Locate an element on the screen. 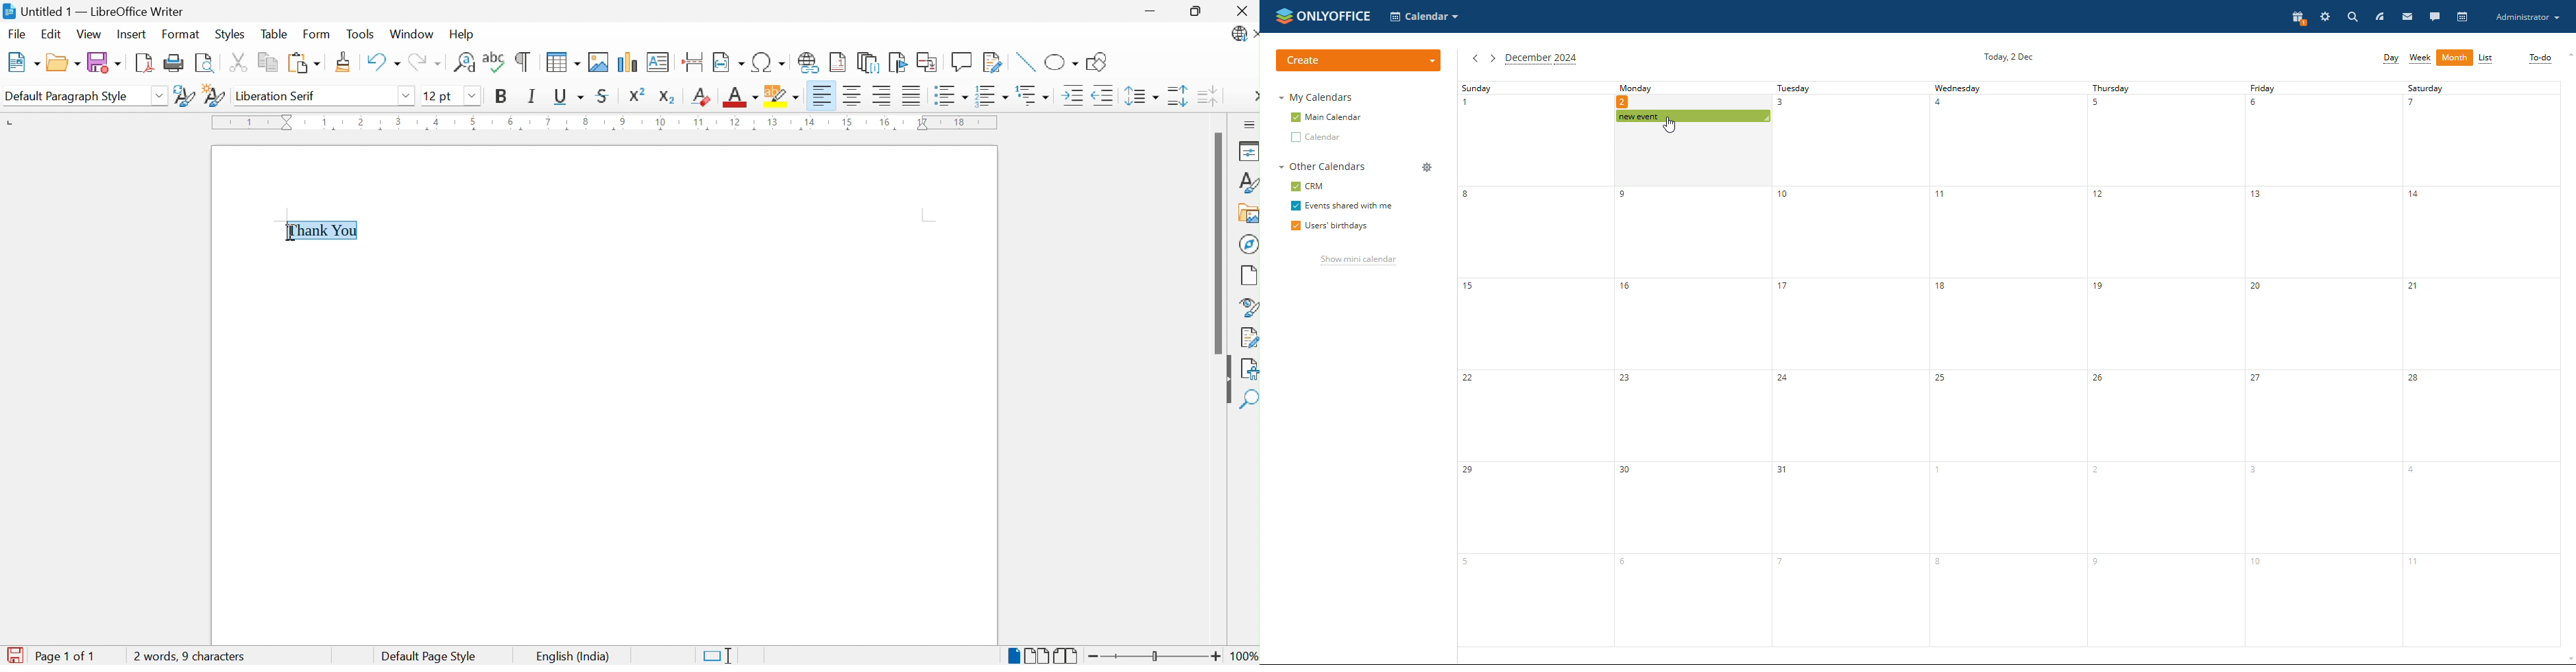 The width and height of the screenshot is (2576, 672). Form is located at coordinates (318, 34).